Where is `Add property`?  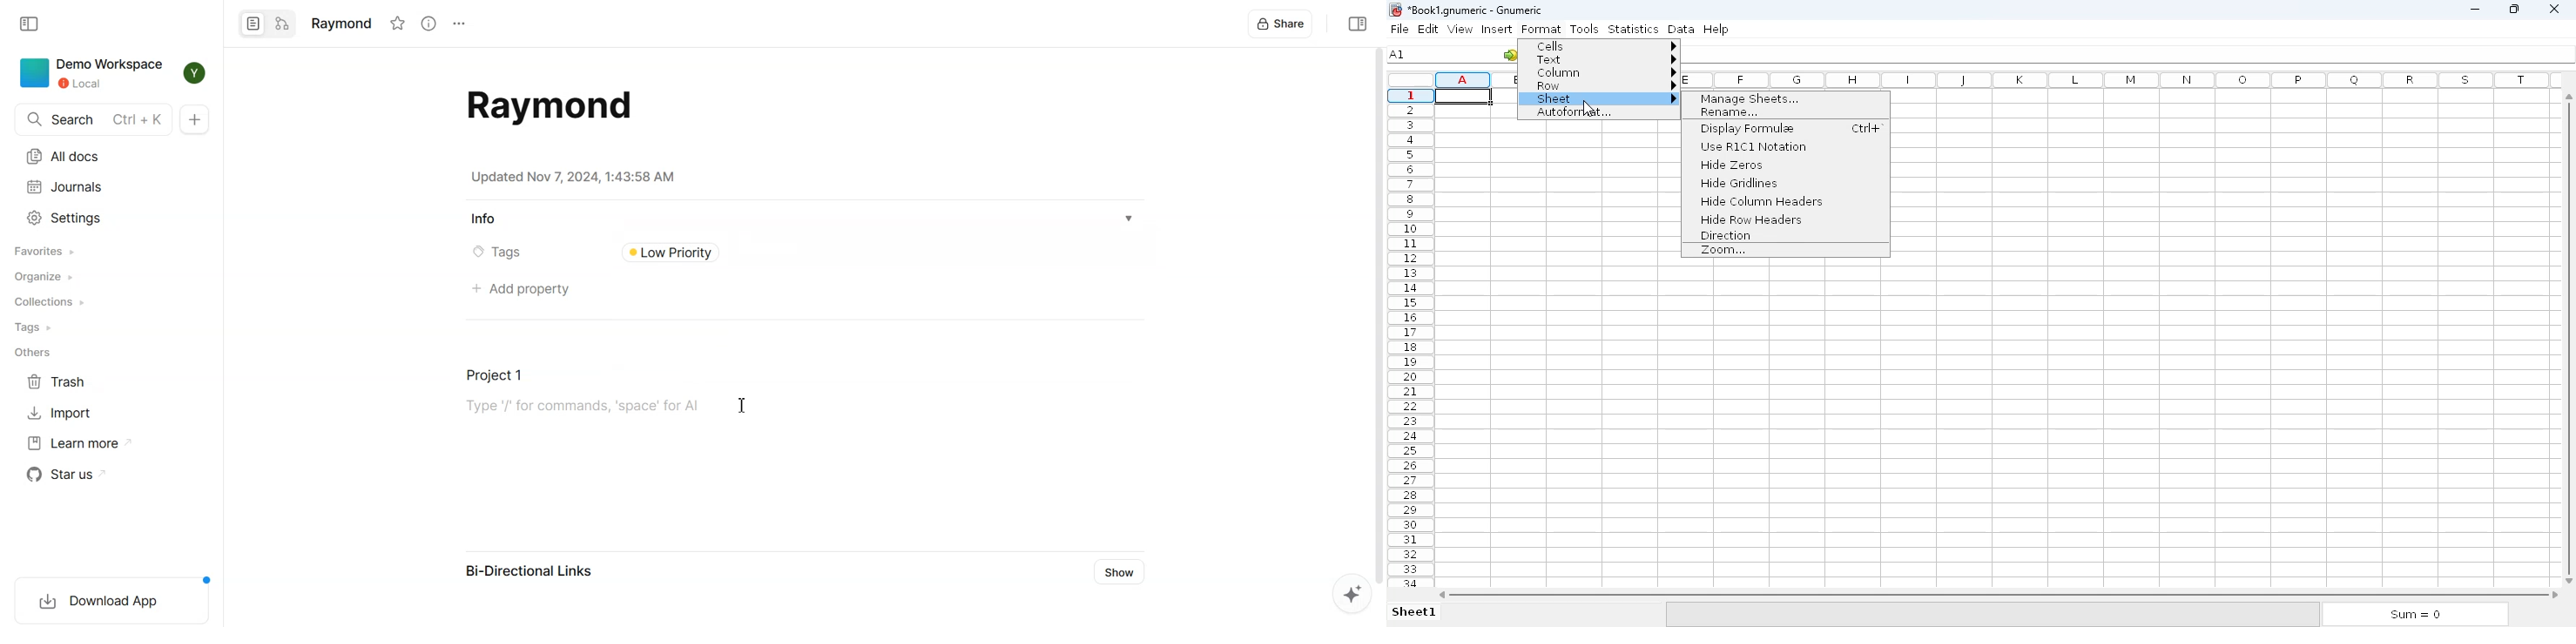 Add property is located at coordinates (519, 290).